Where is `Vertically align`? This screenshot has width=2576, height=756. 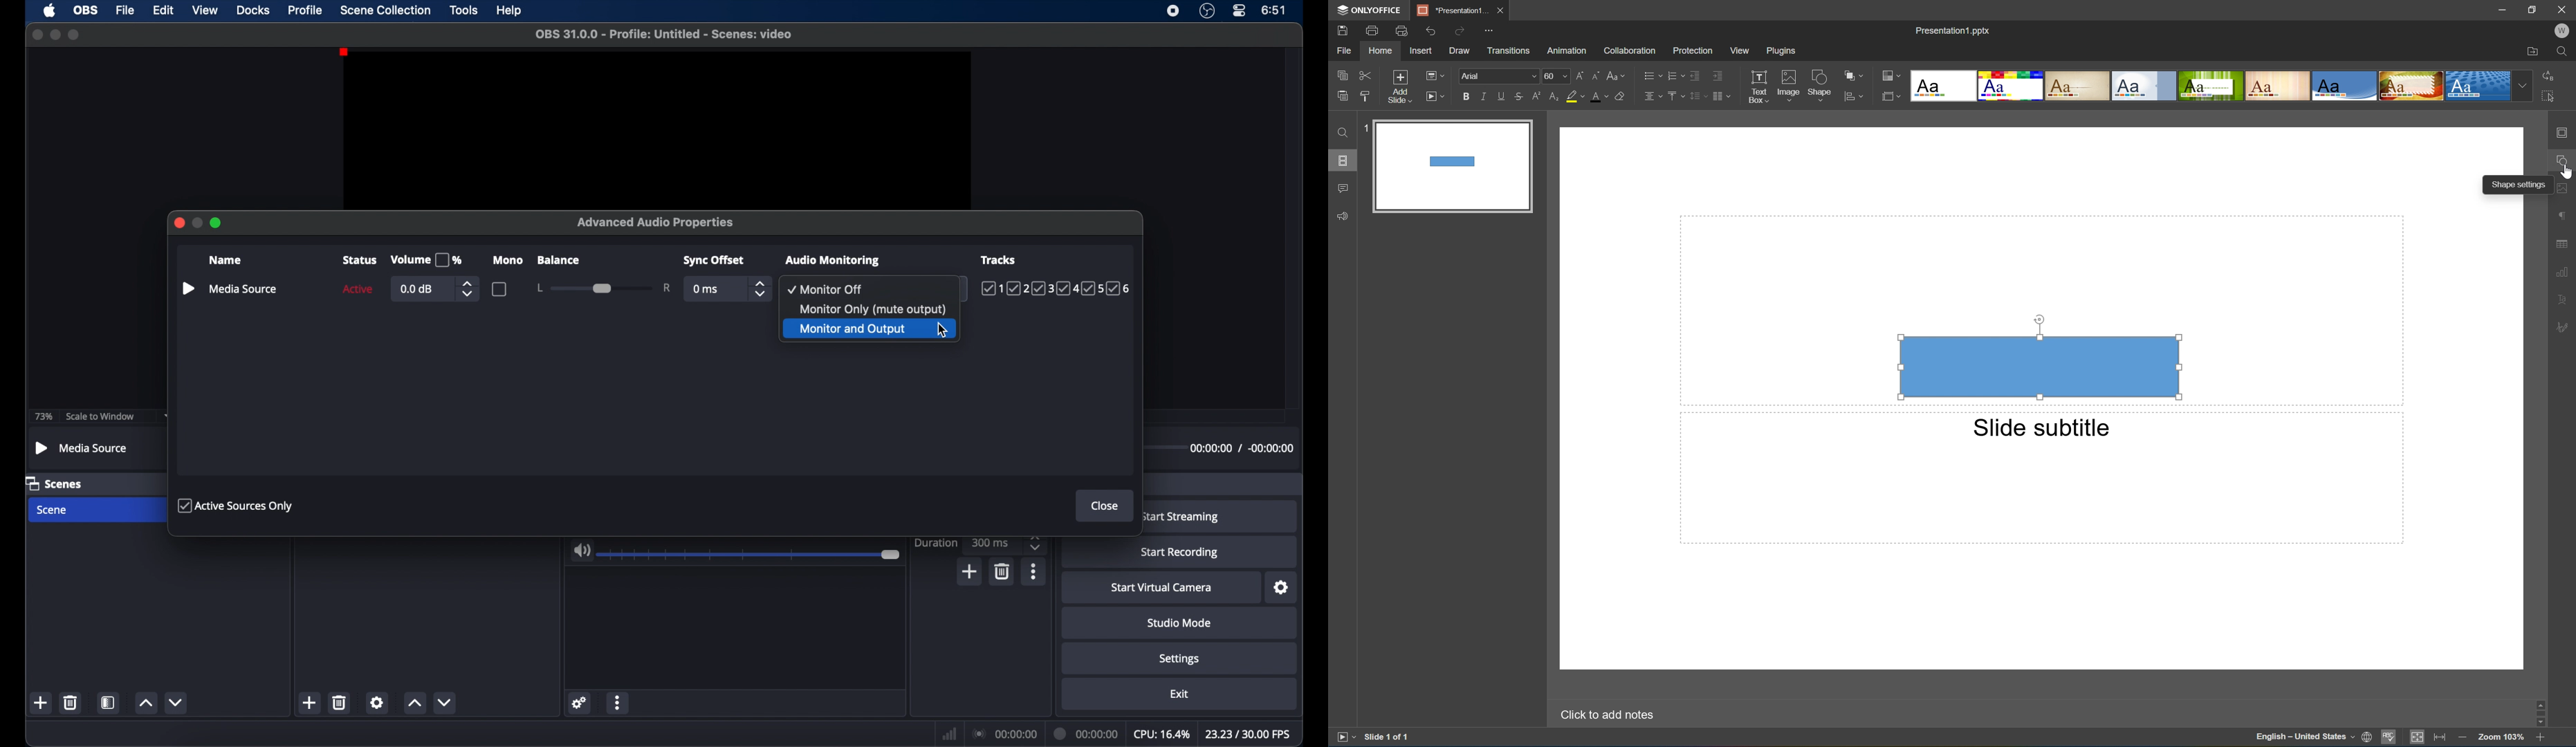 Vertically align is located at coordinates (1675, 95).